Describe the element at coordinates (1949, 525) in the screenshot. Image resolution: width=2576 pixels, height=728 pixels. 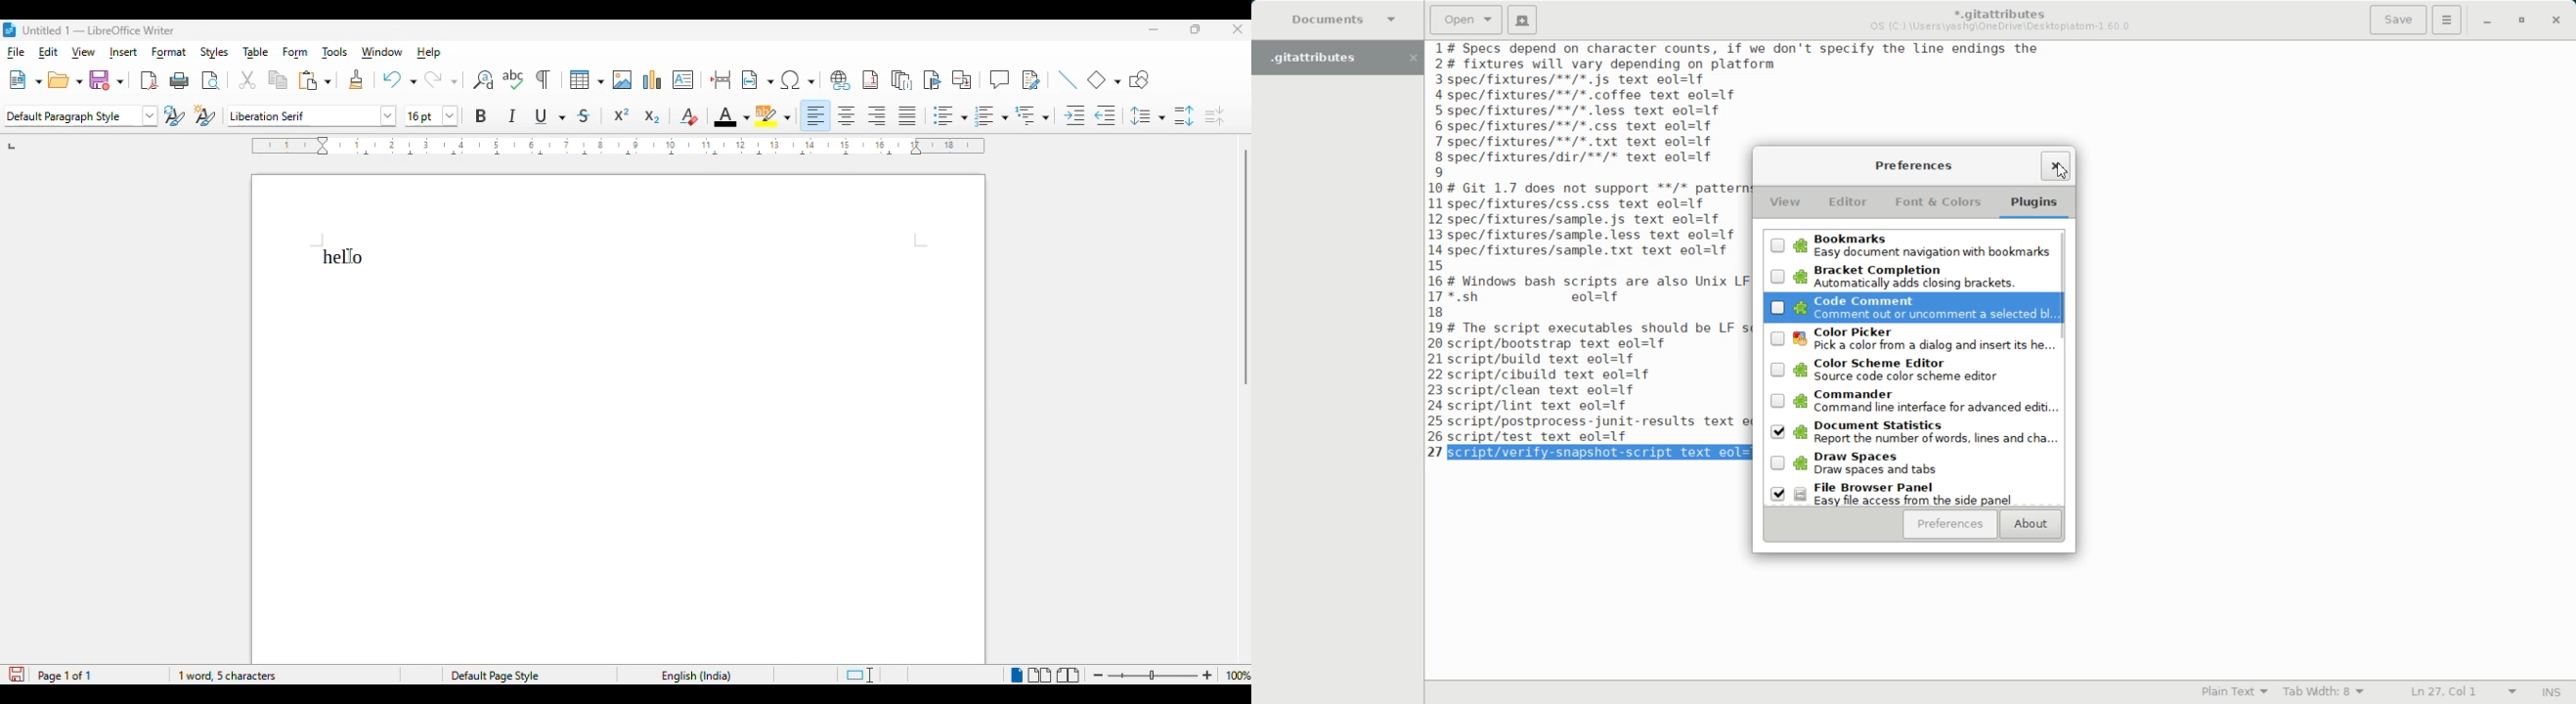
I see `Preferences` at that location.